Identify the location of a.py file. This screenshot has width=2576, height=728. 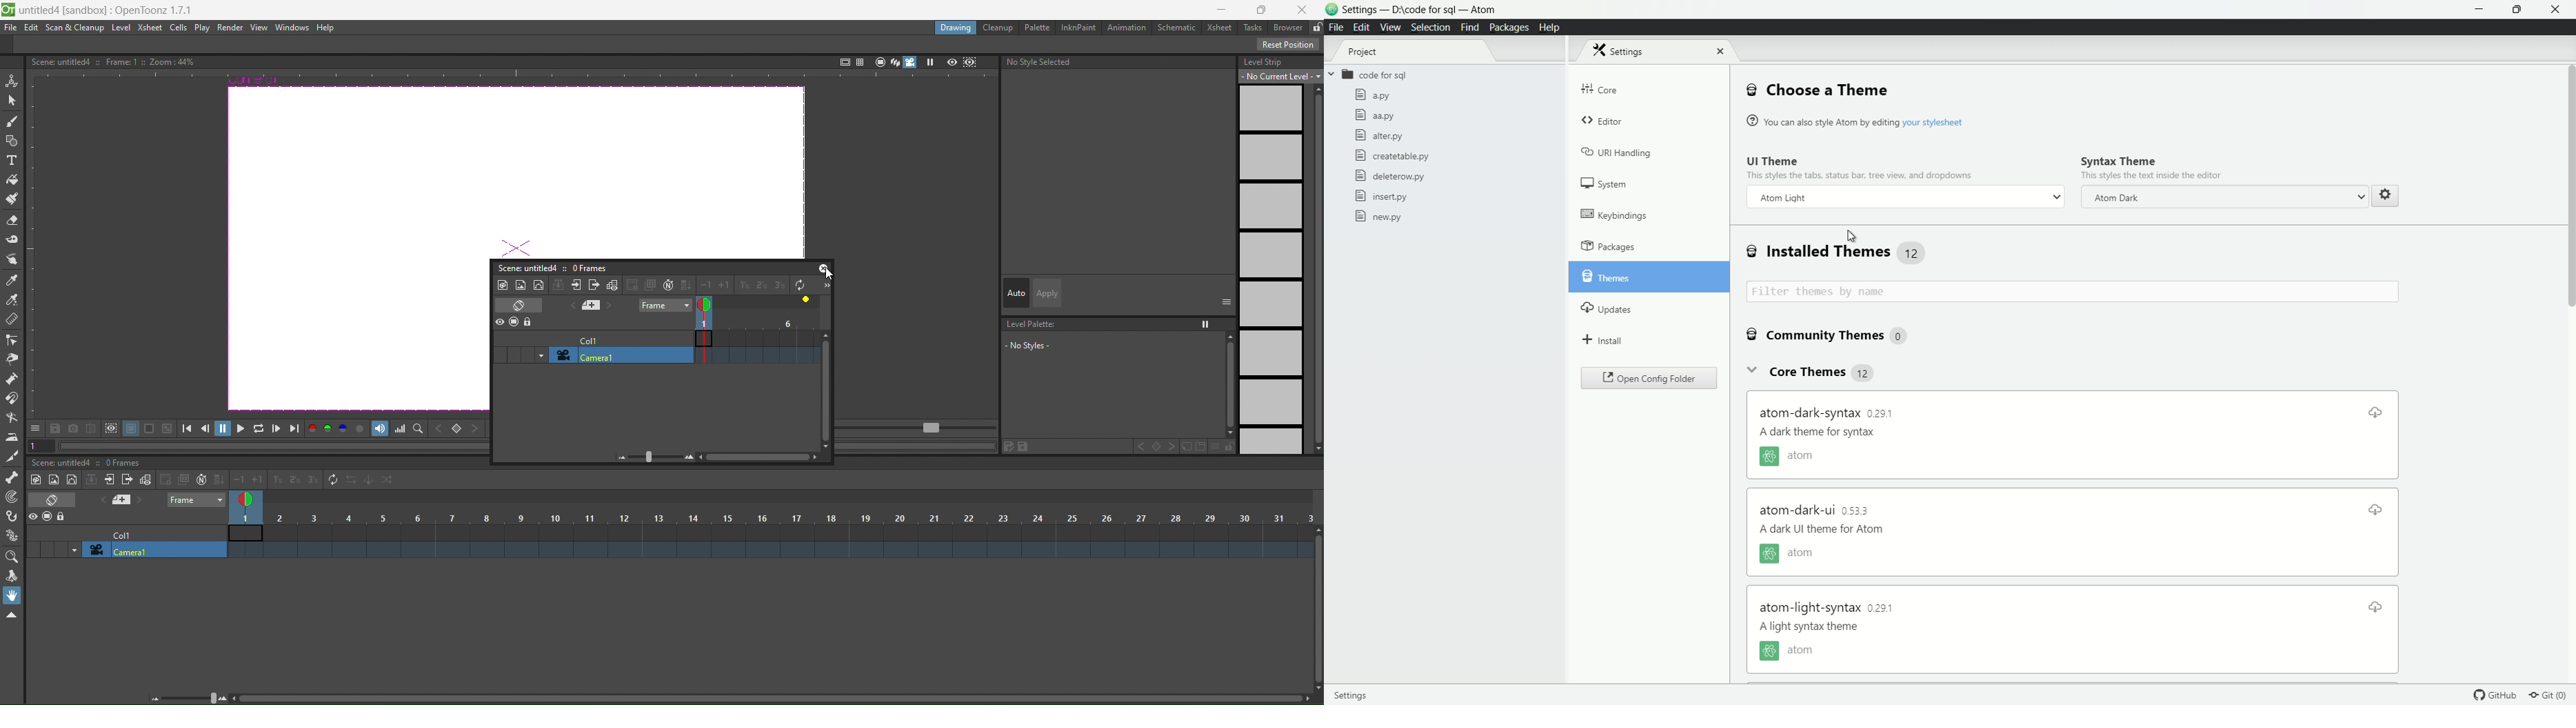
(1372, 96).